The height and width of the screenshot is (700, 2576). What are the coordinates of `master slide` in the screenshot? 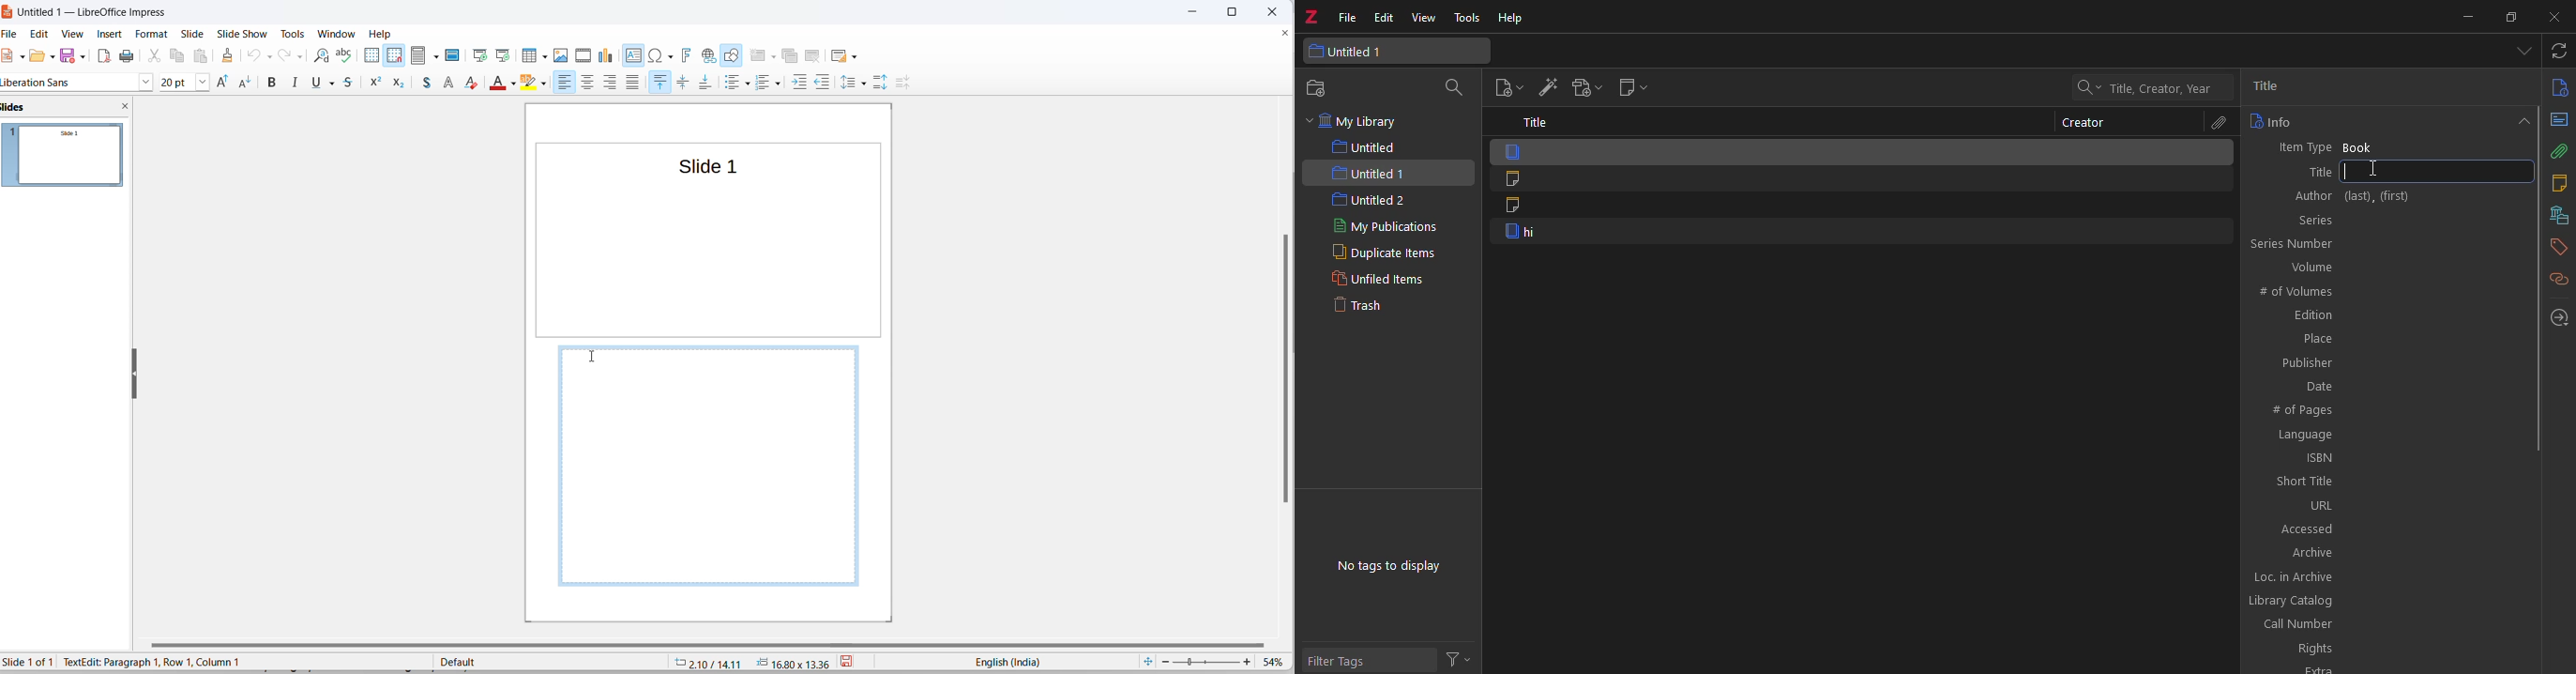 It's located at (456, 55).